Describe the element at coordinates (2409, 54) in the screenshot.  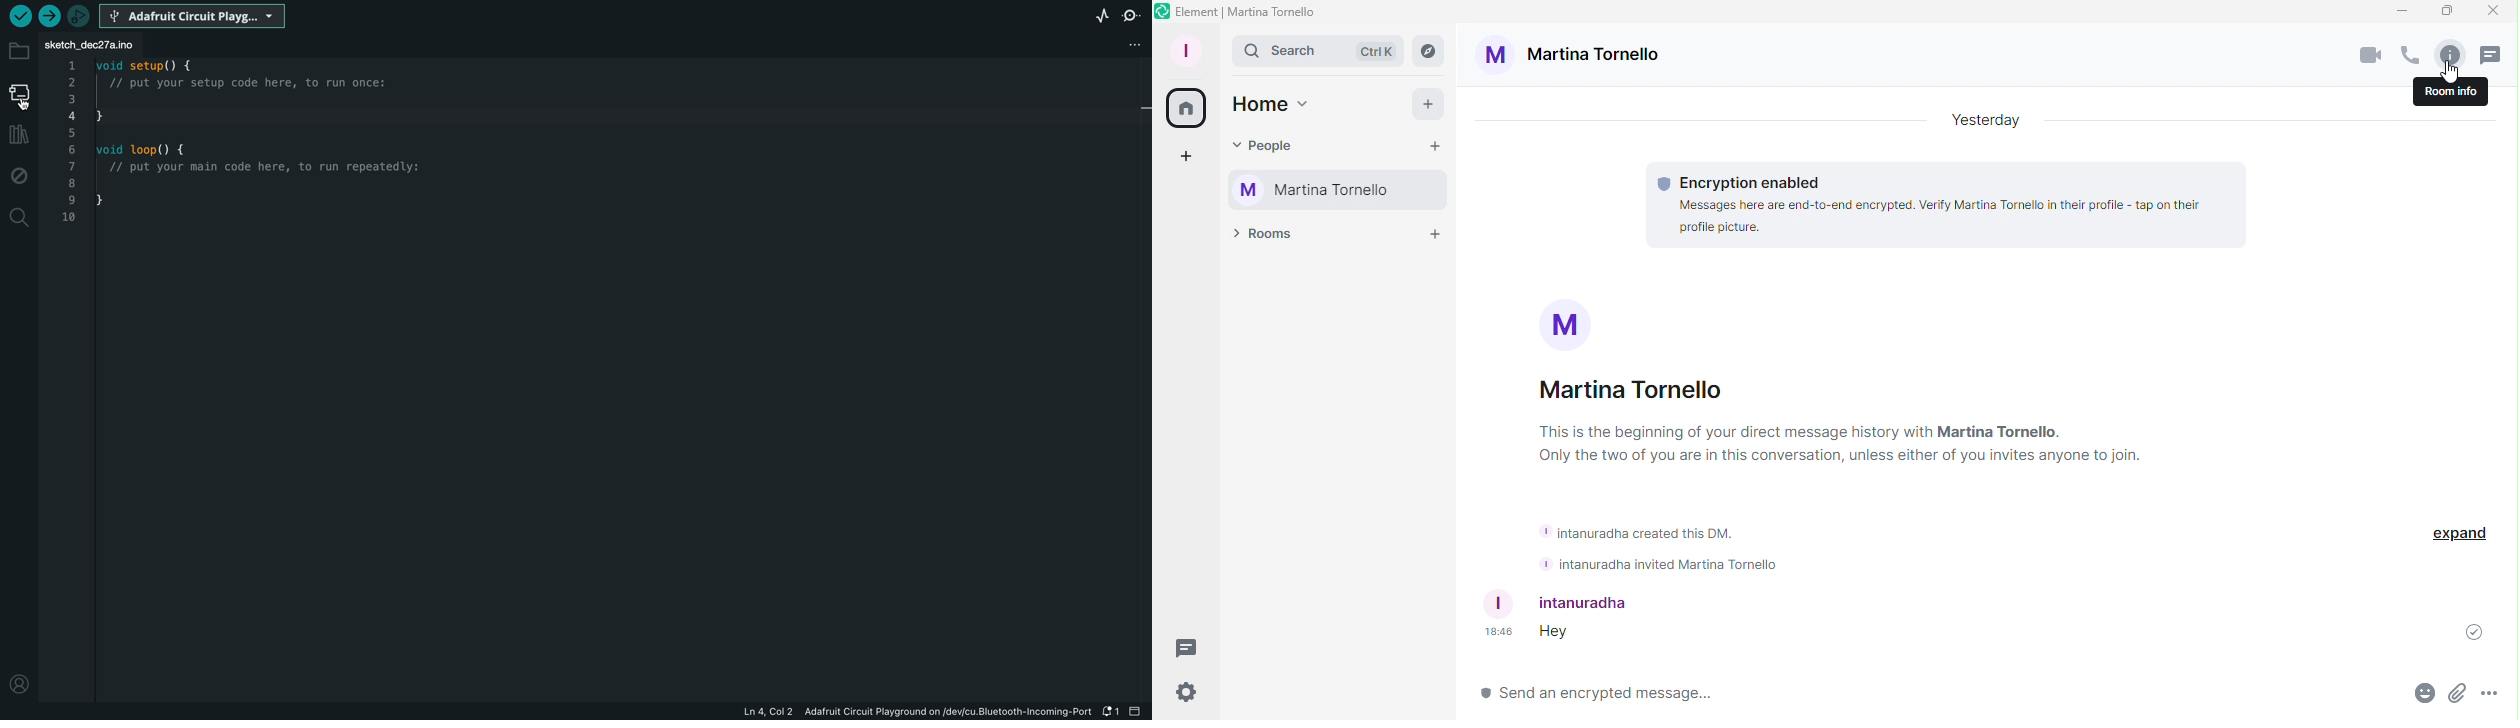
I see `Call` at that location.